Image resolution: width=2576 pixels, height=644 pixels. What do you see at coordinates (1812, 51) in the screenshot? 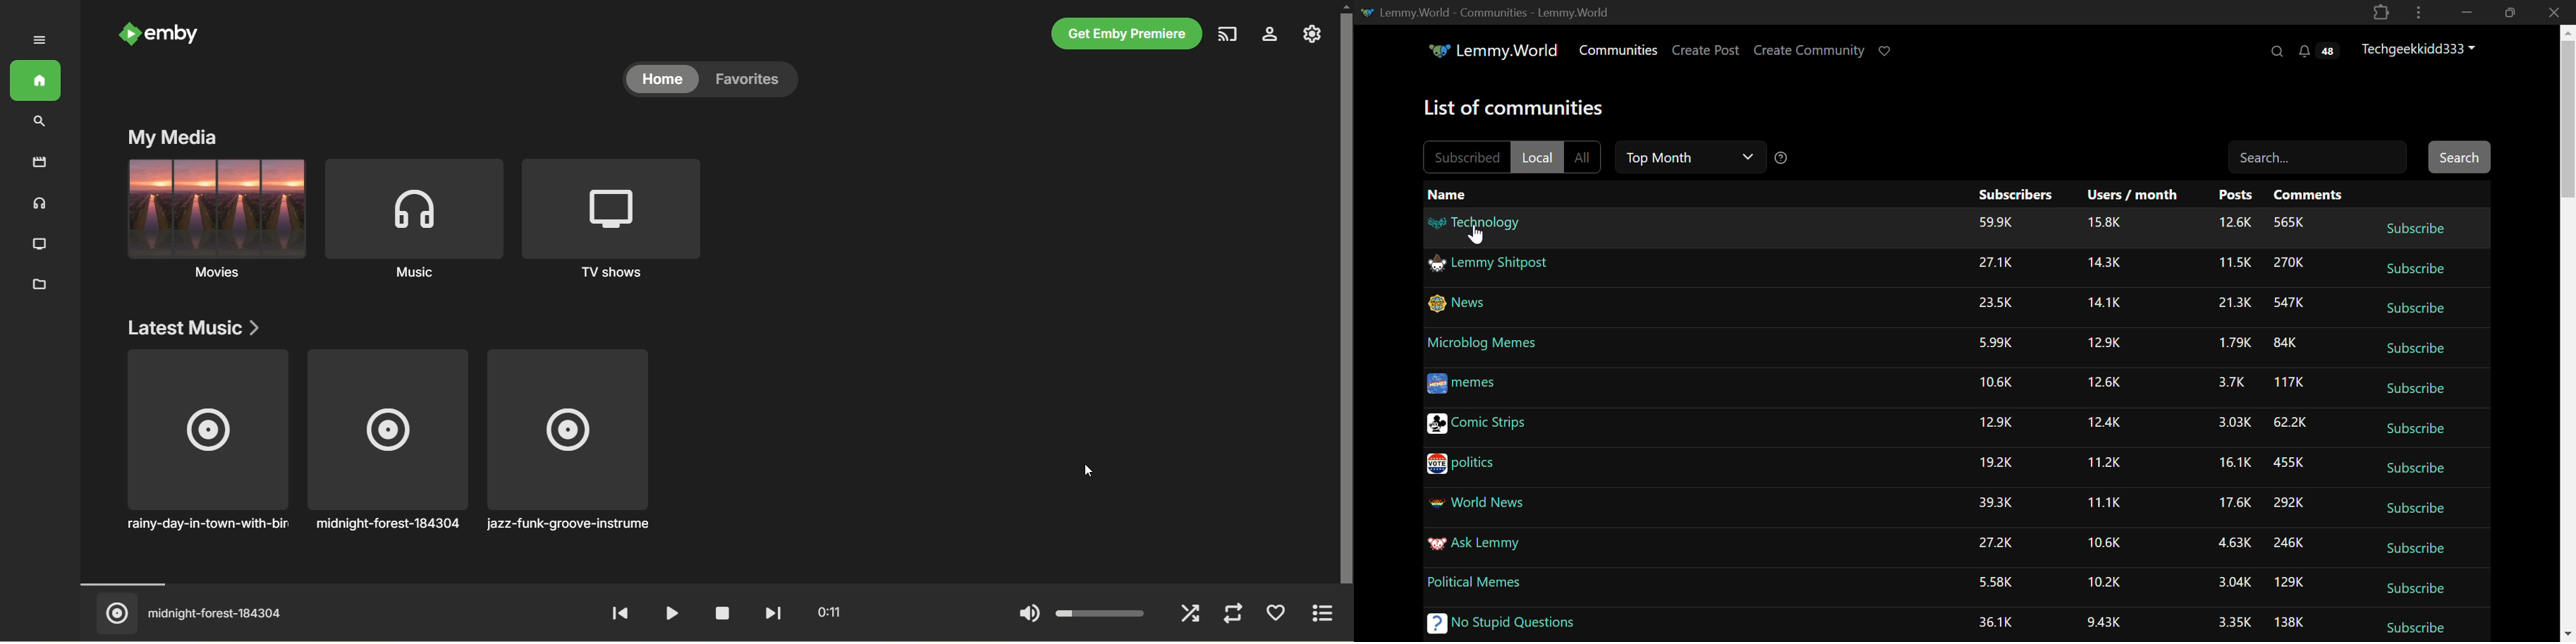
I see `Create Community` at bounding box center [1812, 51].